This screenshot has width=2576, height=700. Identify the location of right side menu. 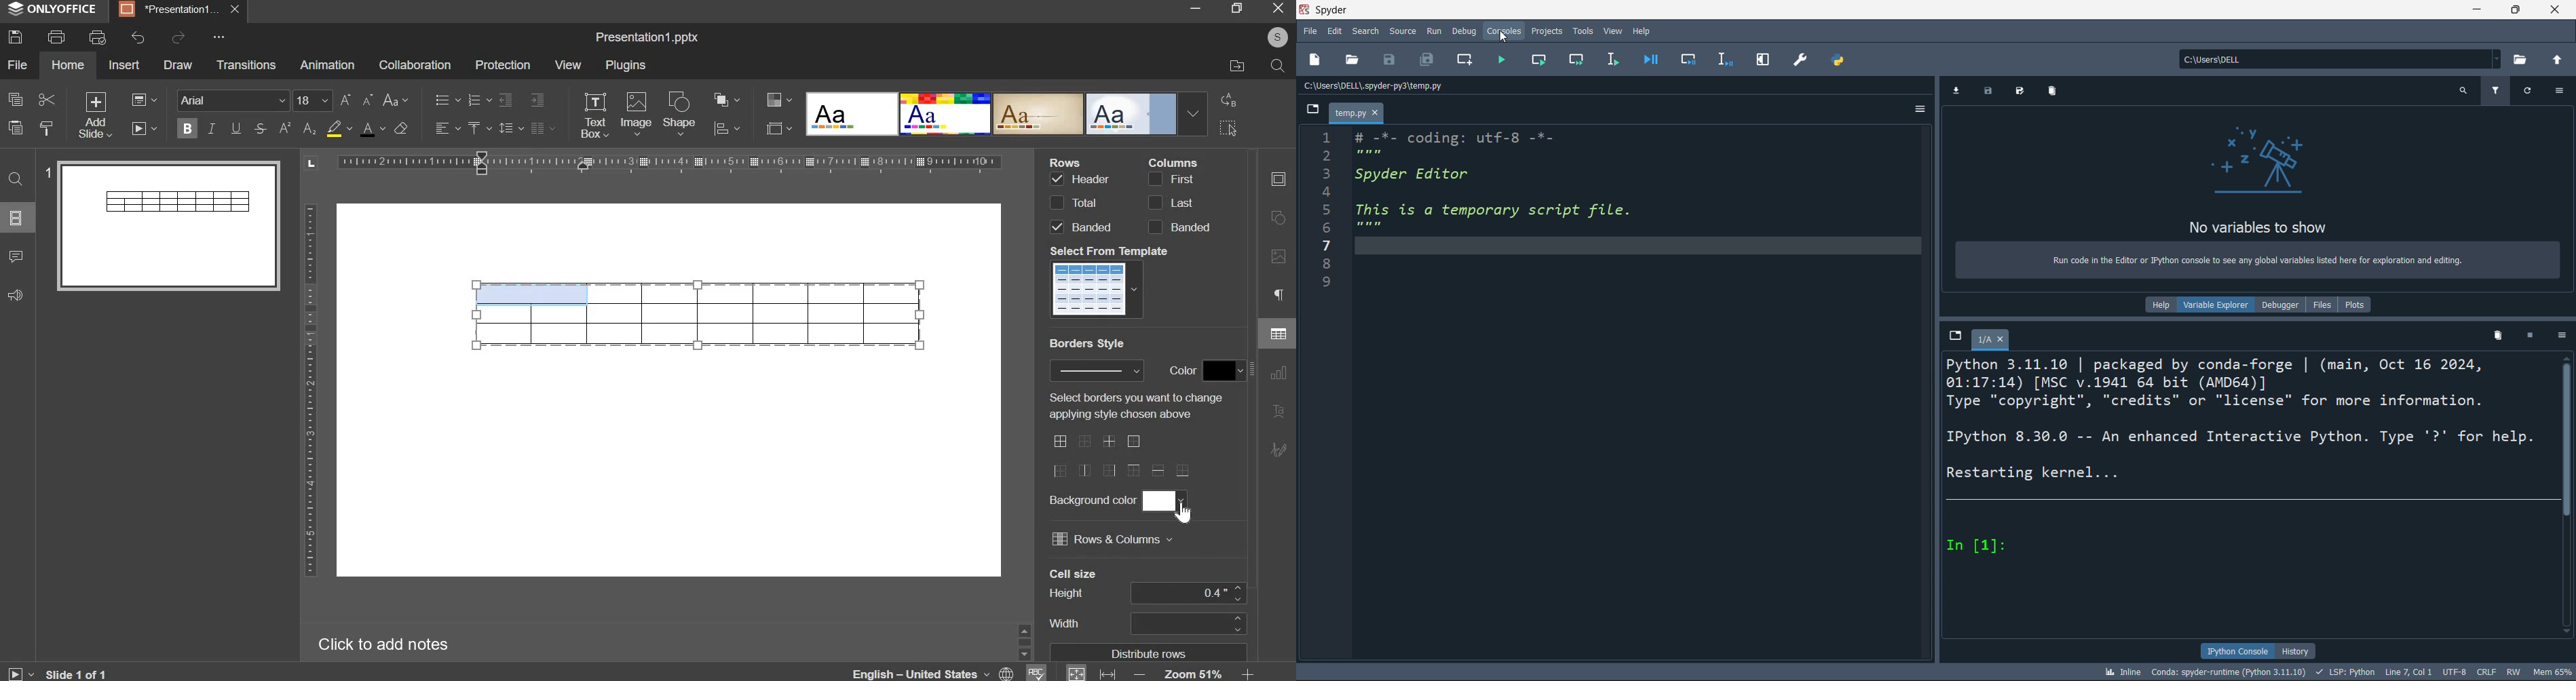
(1278, 318).